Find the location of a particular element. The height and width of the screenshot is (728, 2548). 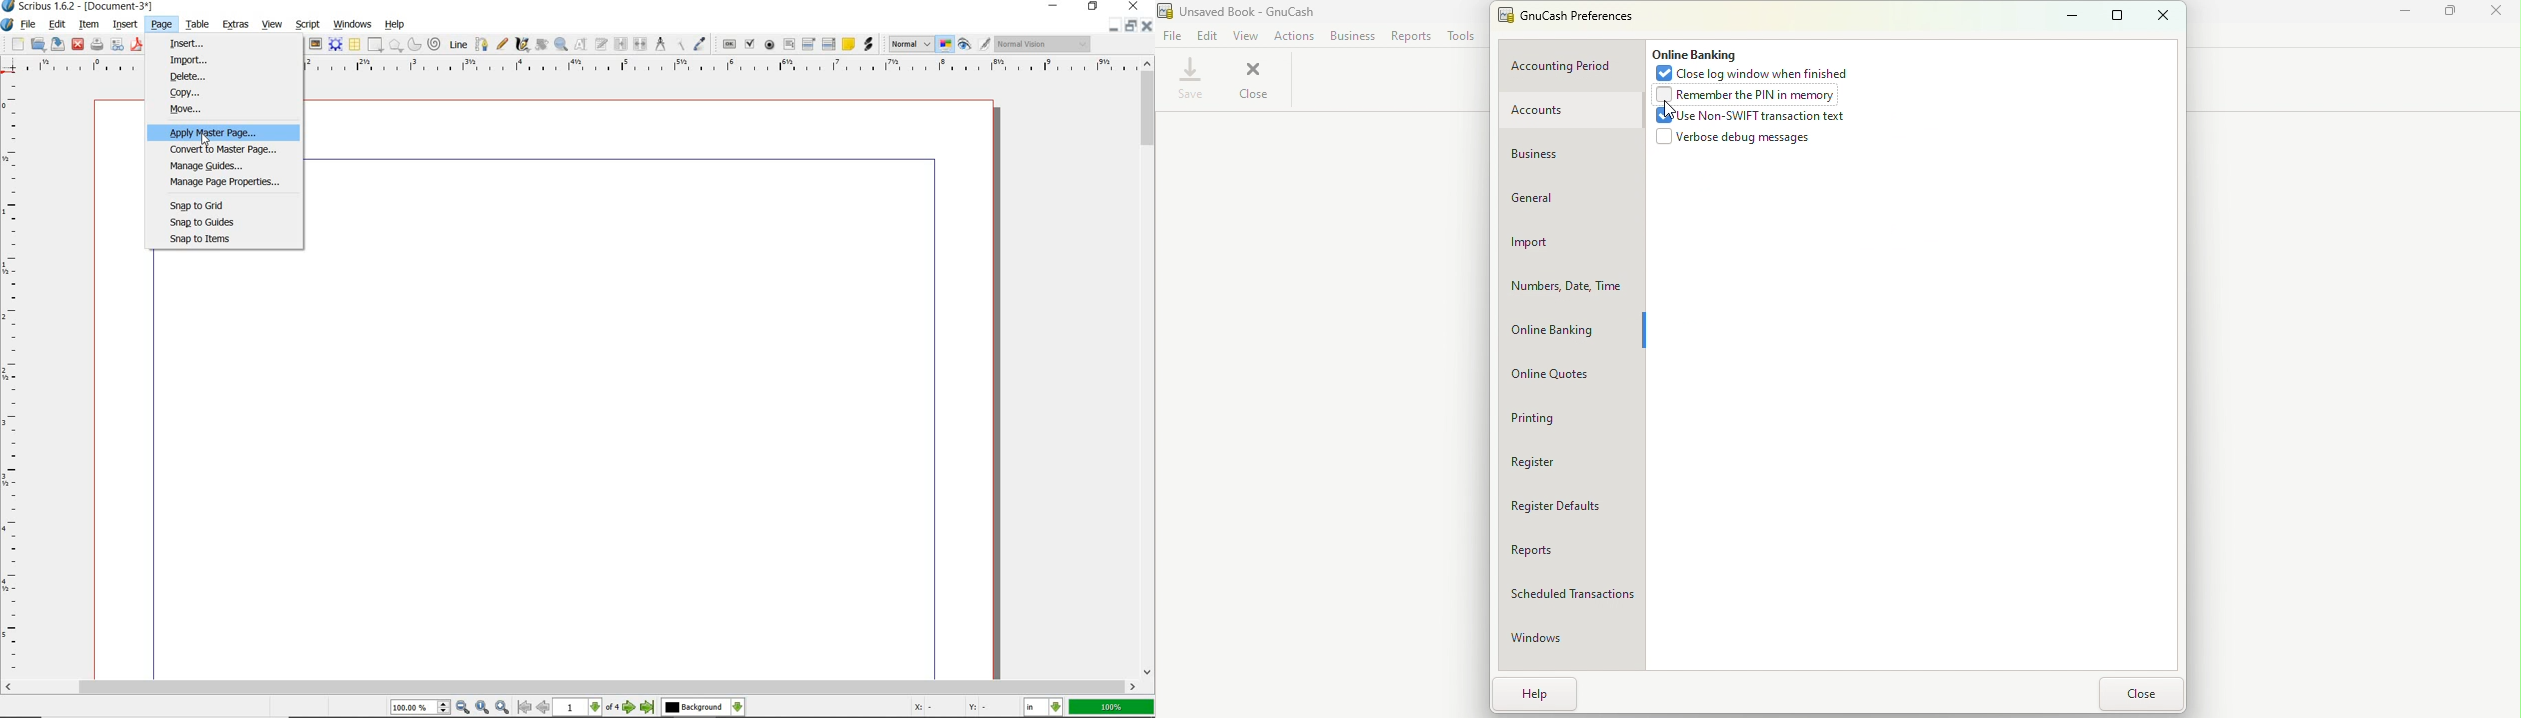

Cursor Position is located at coordinates (205, 140).